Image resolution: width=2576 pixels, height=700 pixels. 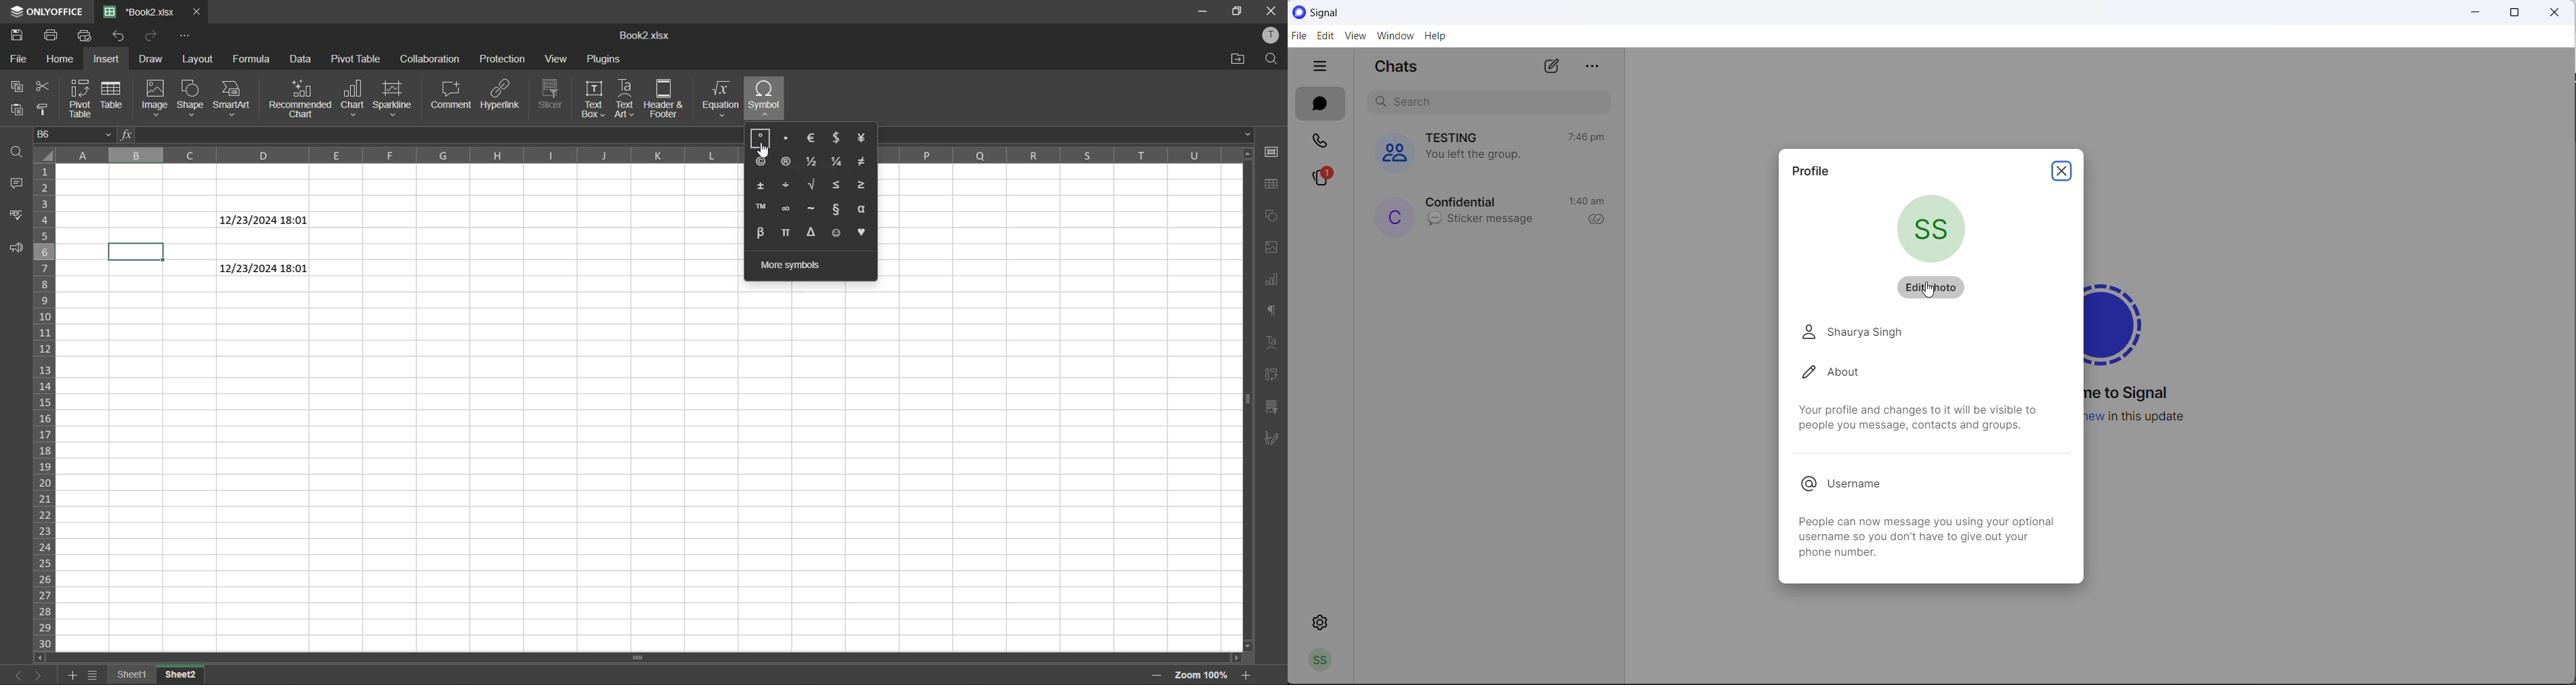 I want to click on cursor, so click(x=1930, y=294).